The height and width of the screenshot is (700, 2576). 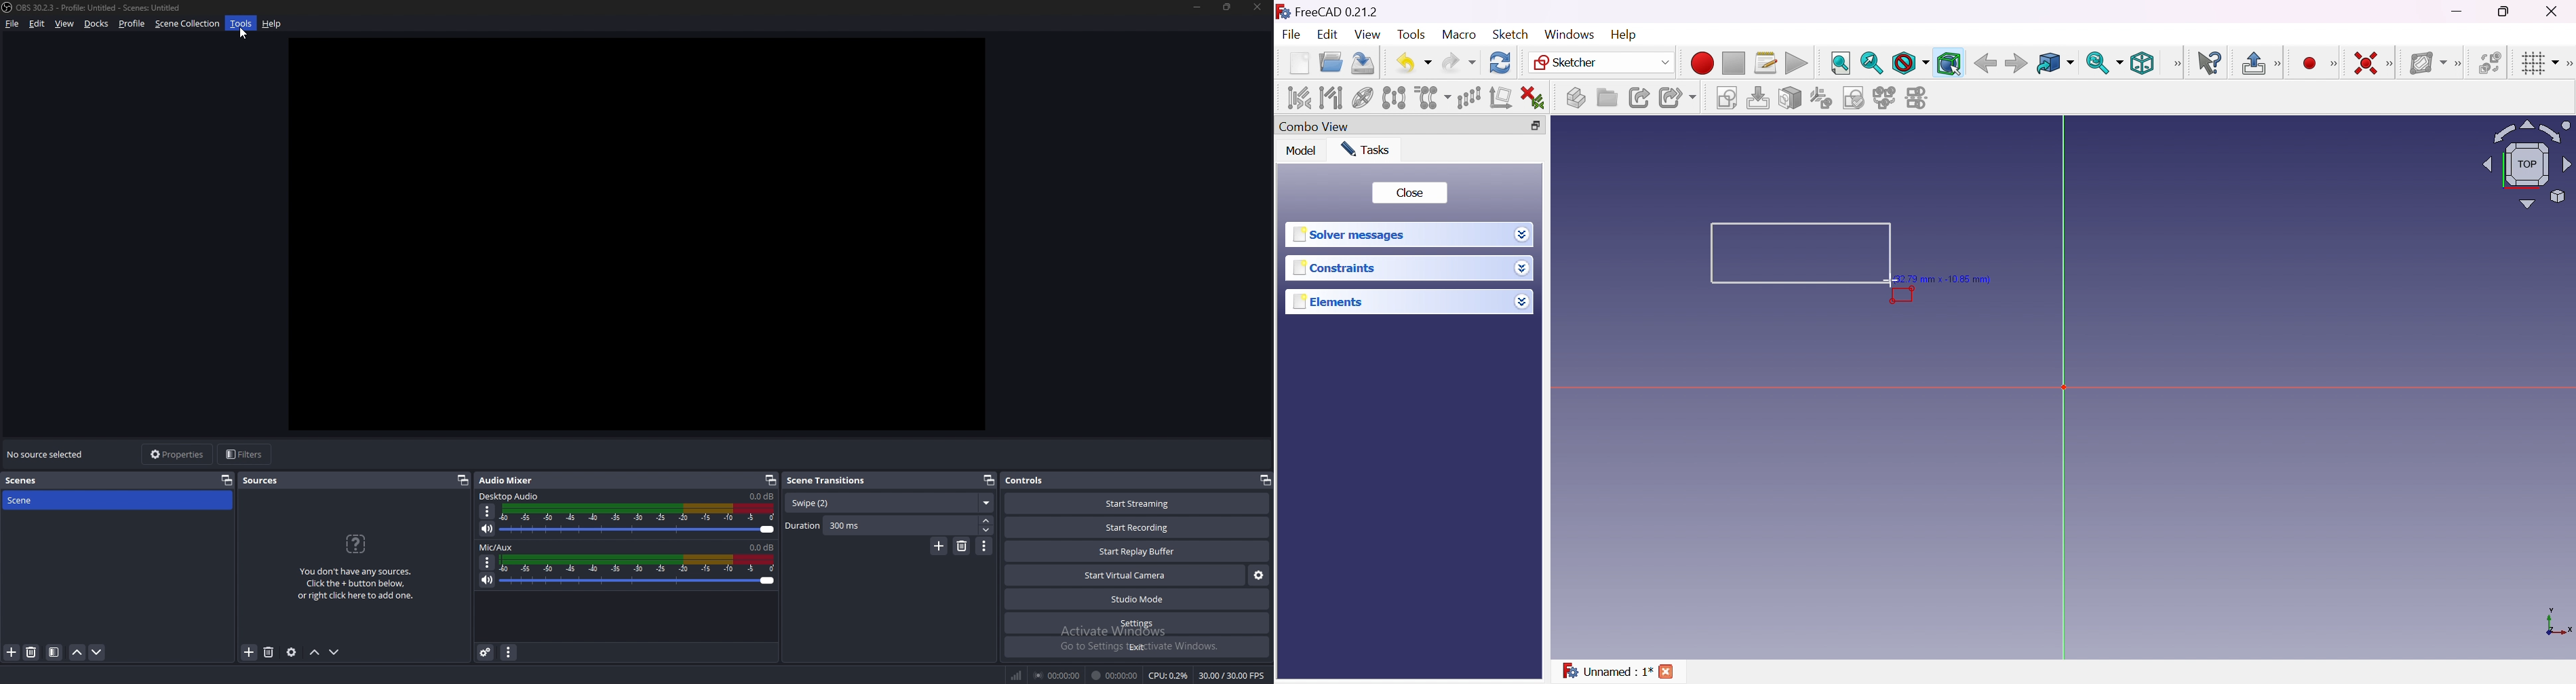 What do you see at coordinates (2459, 64) in the screenshot?
I see `[Sketcher B-spline tools]` at bounding box center [2459, 64].